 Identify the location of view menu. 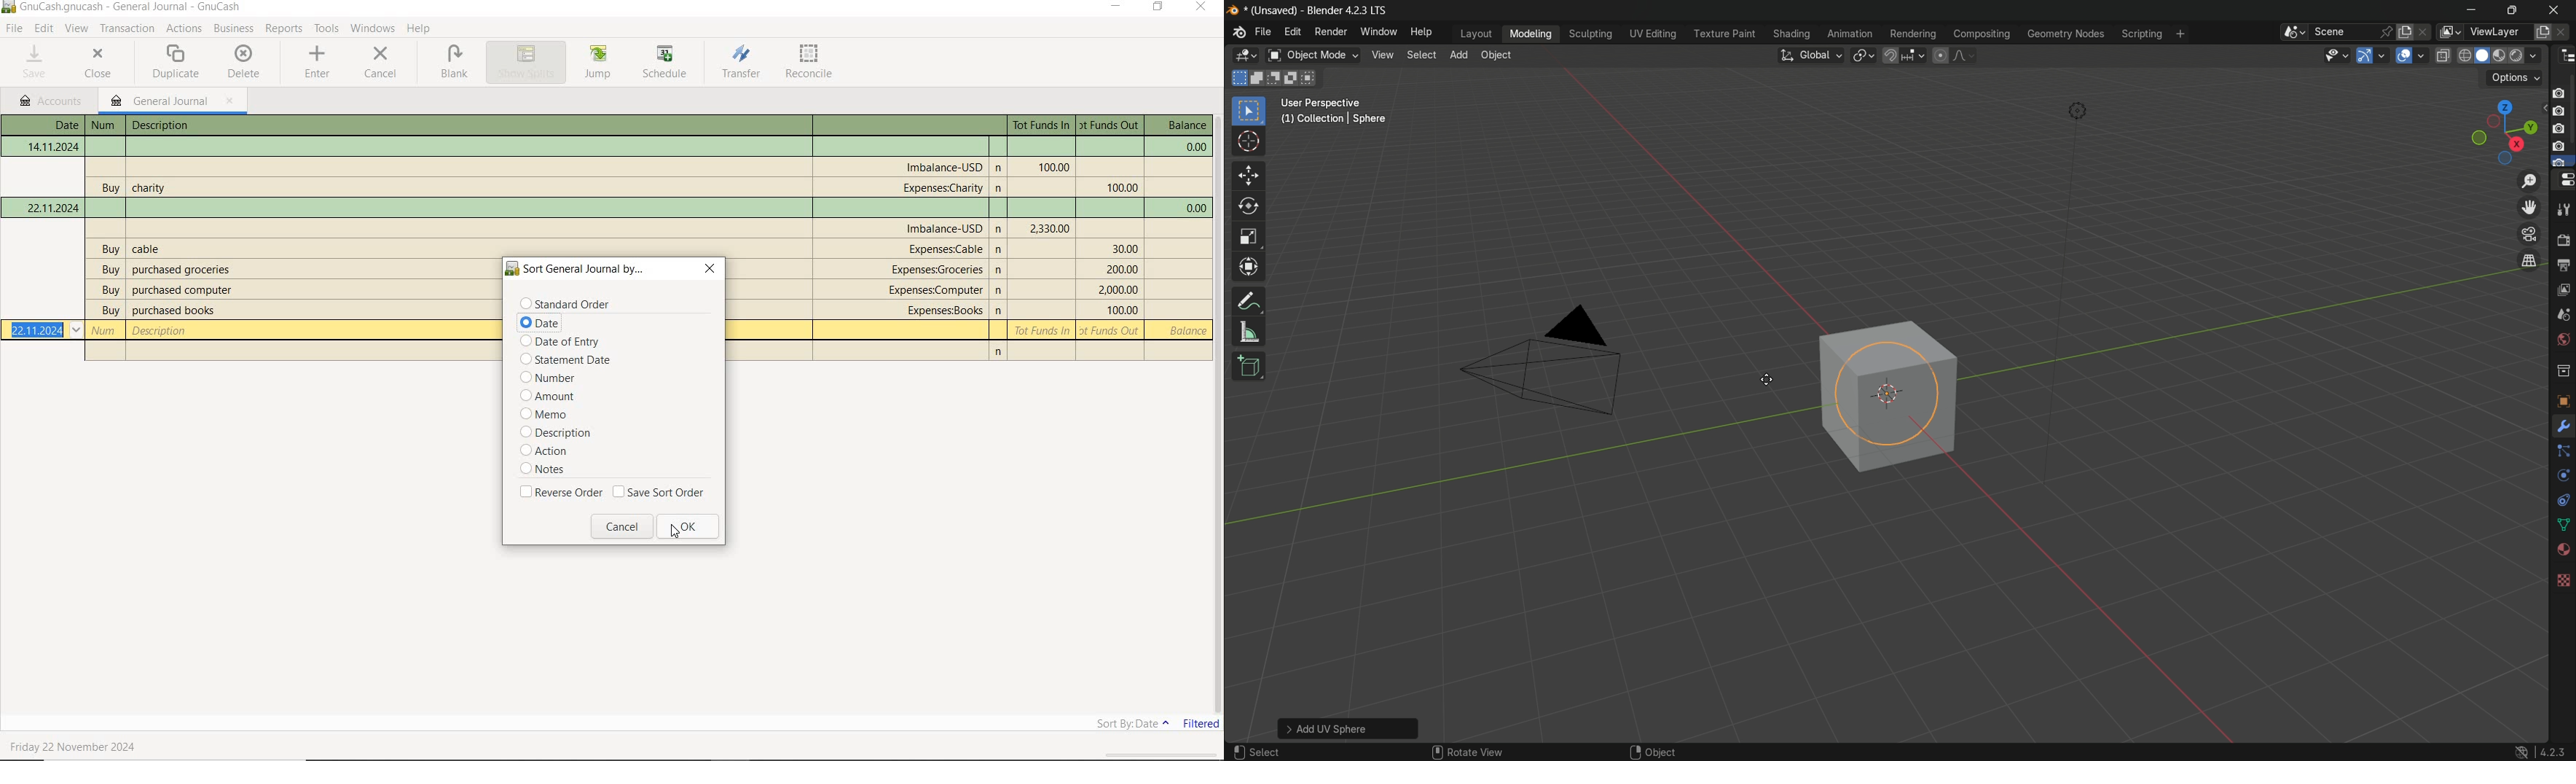
(1383, 55).